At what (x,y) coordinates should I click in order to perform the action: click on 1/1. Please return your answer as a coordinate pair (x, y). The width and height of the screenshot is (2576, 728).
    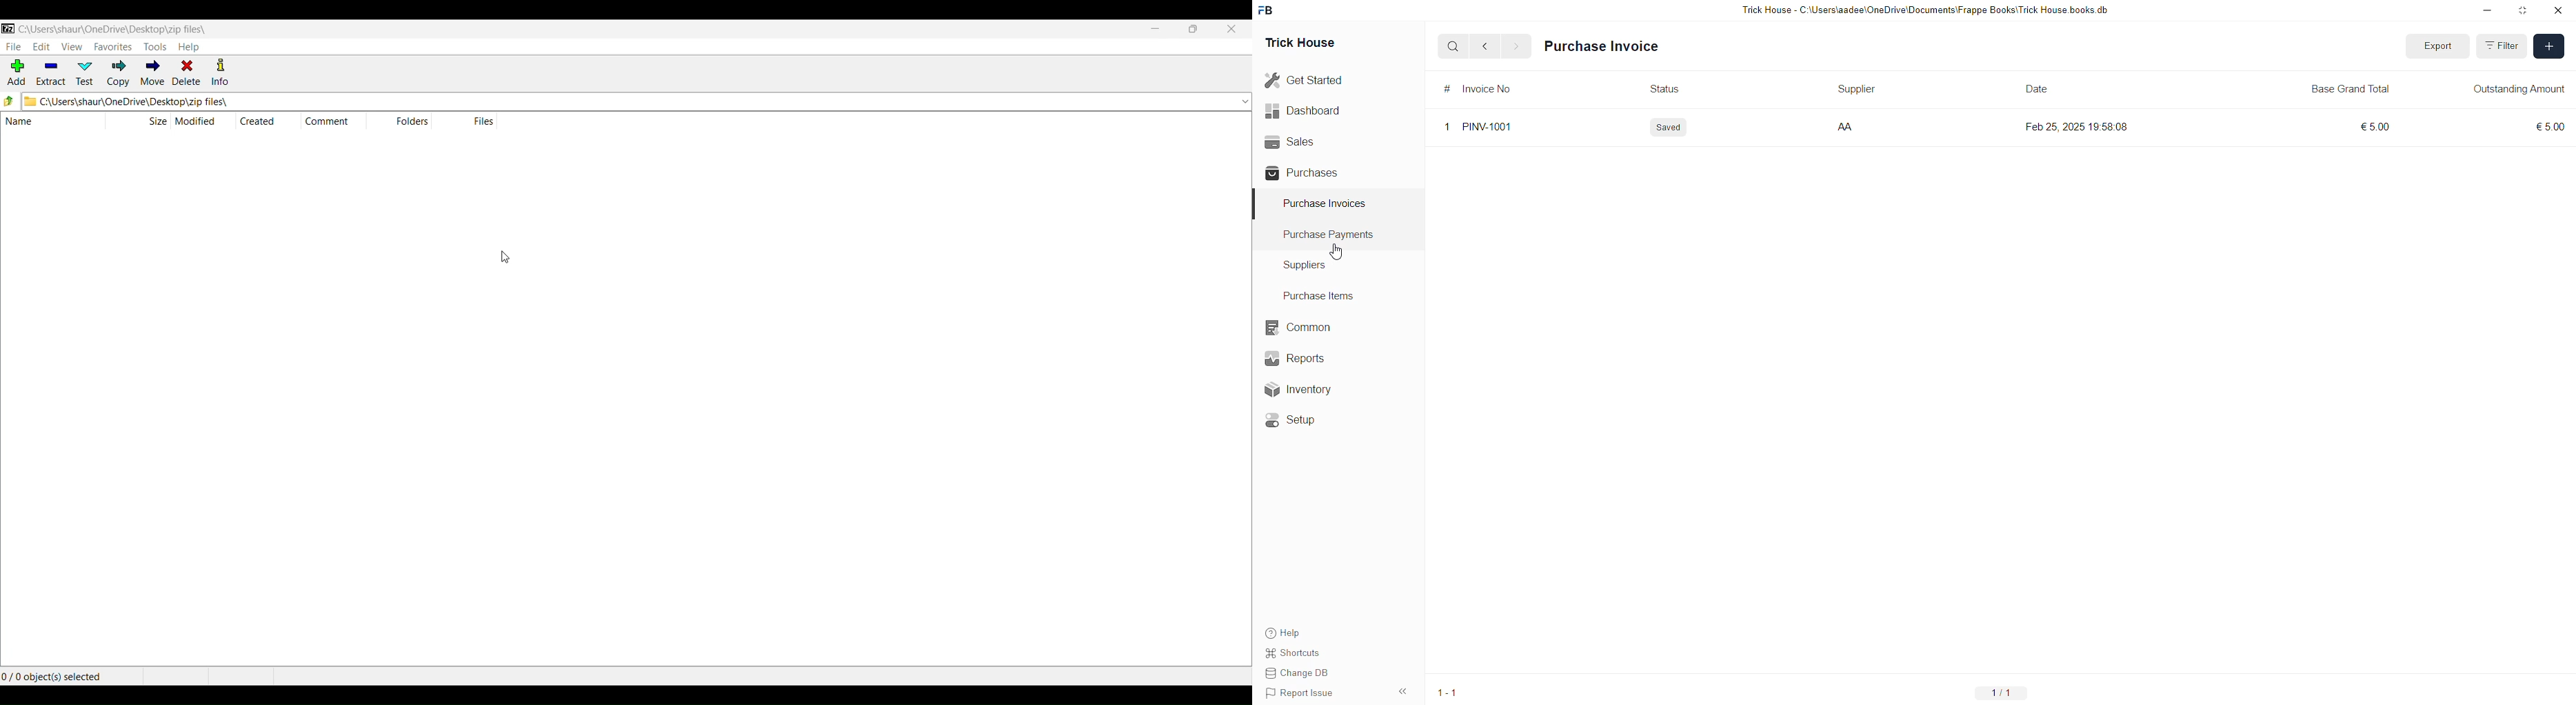
    Looking at the image, I should click on (2004, 687).